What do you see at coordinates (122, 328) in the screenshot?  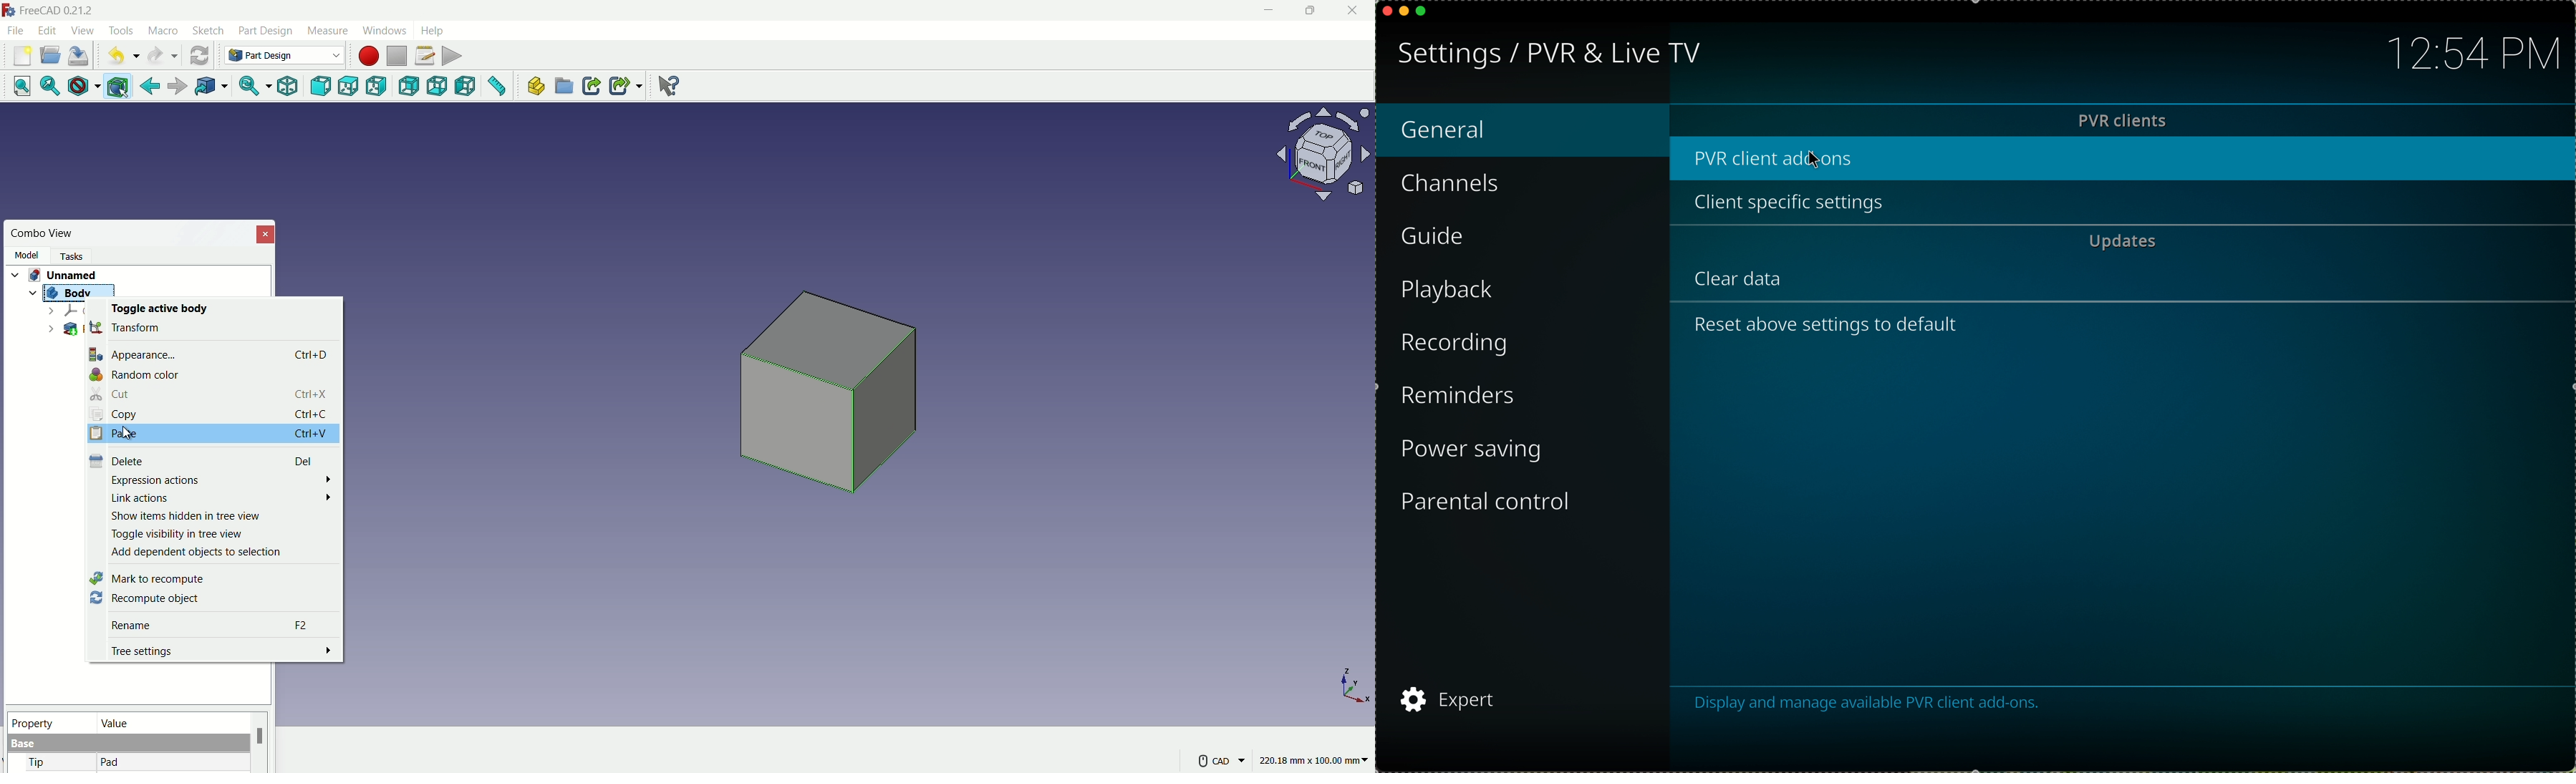 I see `transform` at bounding box center [122, 328].